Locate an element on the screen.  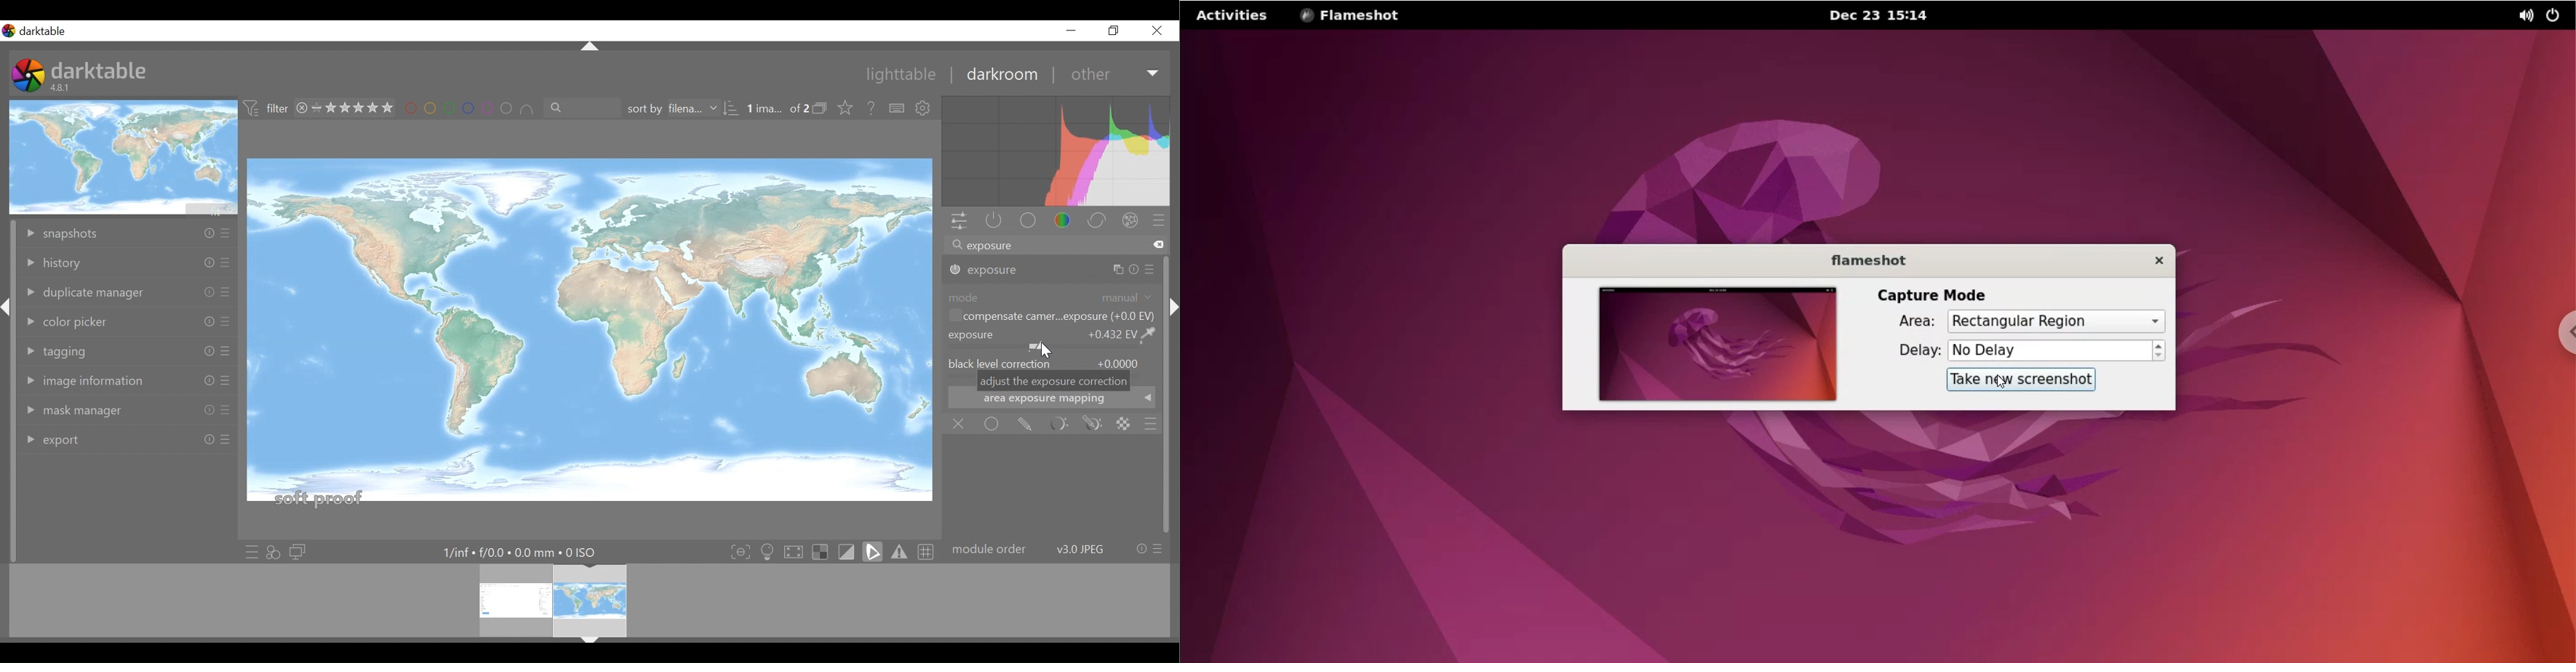
Darktable Desktop Icon is located at coordinates (29, 77).